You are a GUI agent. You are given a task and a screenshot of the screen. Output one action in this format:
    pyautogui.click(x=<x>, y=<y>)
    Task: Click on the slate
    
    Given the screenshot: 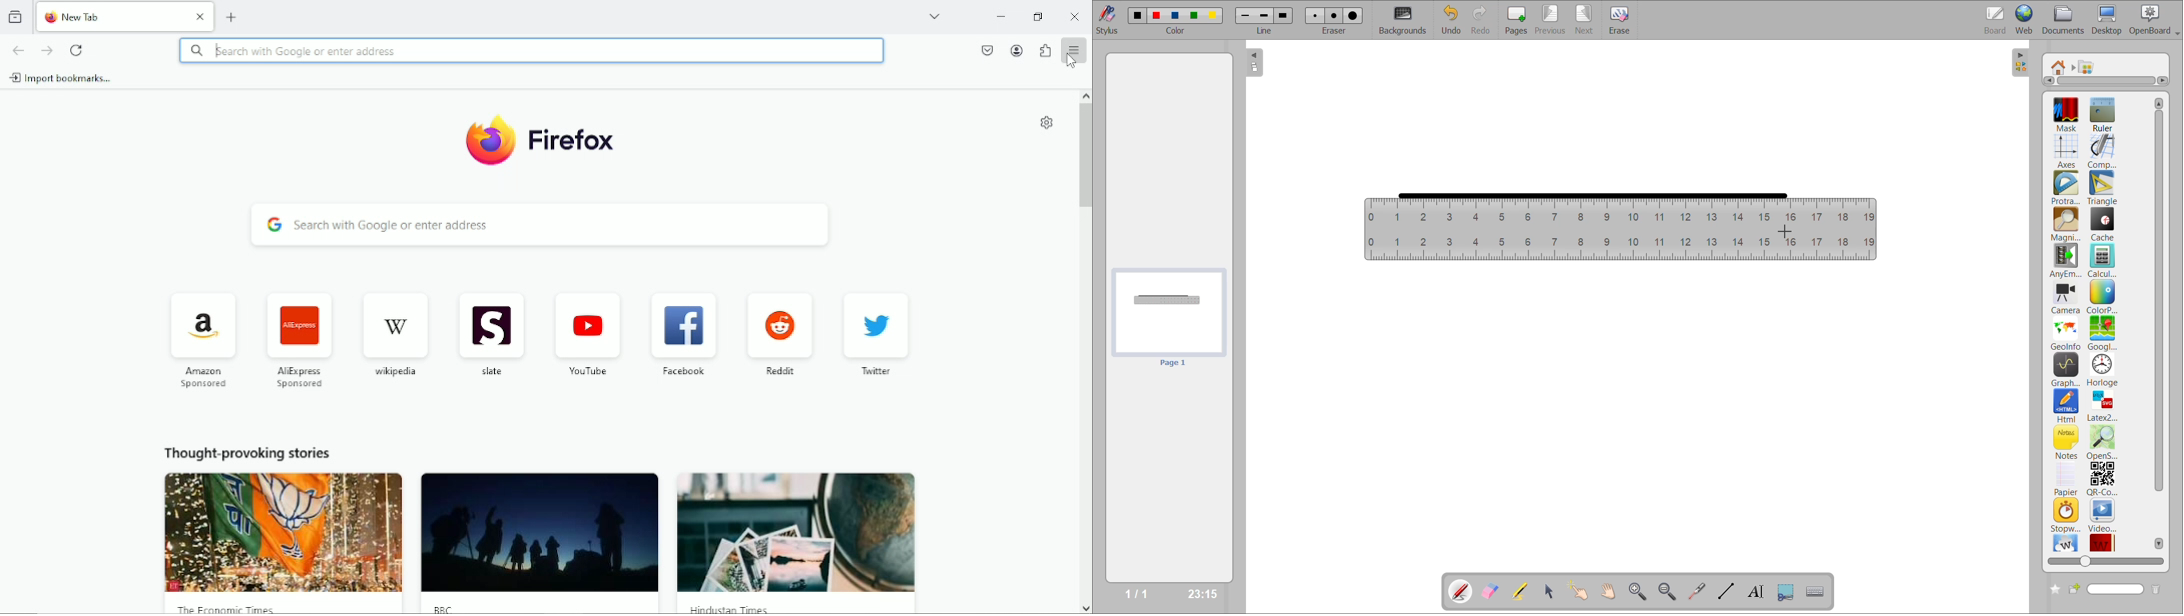 What is the action you would take?
    pyautogui.click(x=492, y=338)
    